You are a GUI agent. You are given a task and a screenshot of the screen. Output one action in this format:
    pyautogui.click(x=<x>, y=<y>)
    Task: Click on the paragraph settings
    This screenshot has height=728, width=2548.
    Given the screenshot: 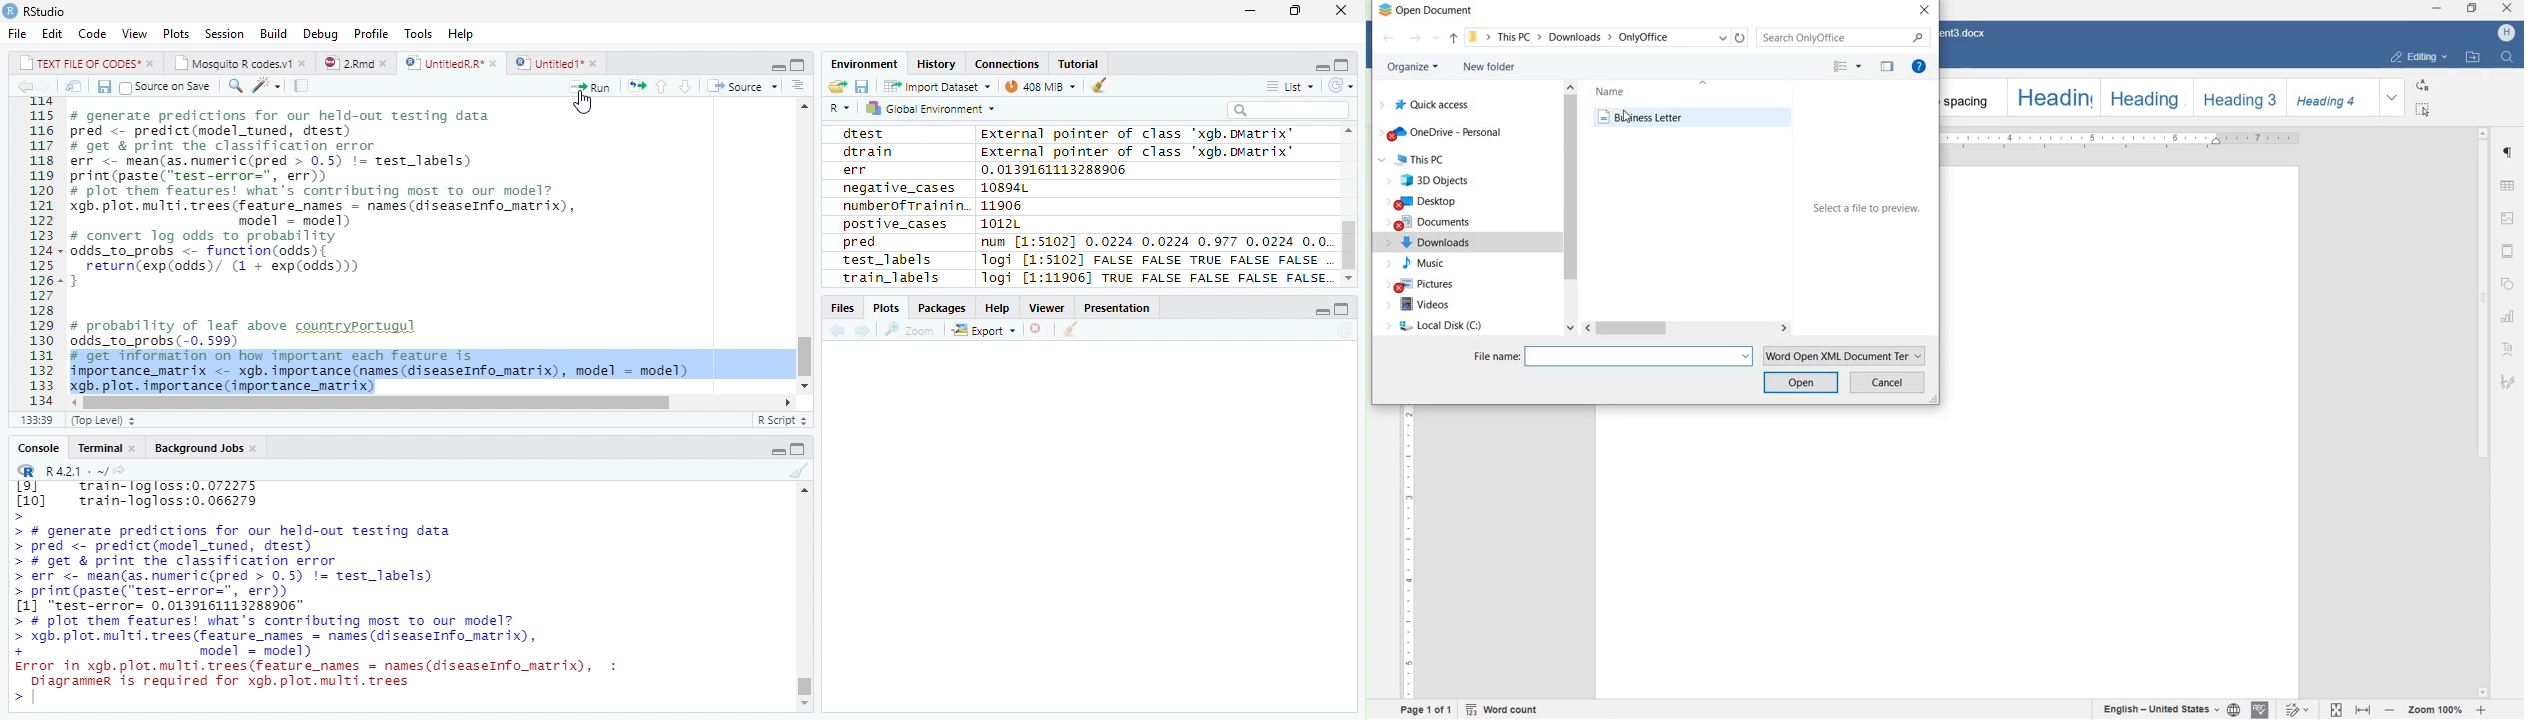 What is the action you would take?
    pyautogui.click(x=2507, y=152)
    